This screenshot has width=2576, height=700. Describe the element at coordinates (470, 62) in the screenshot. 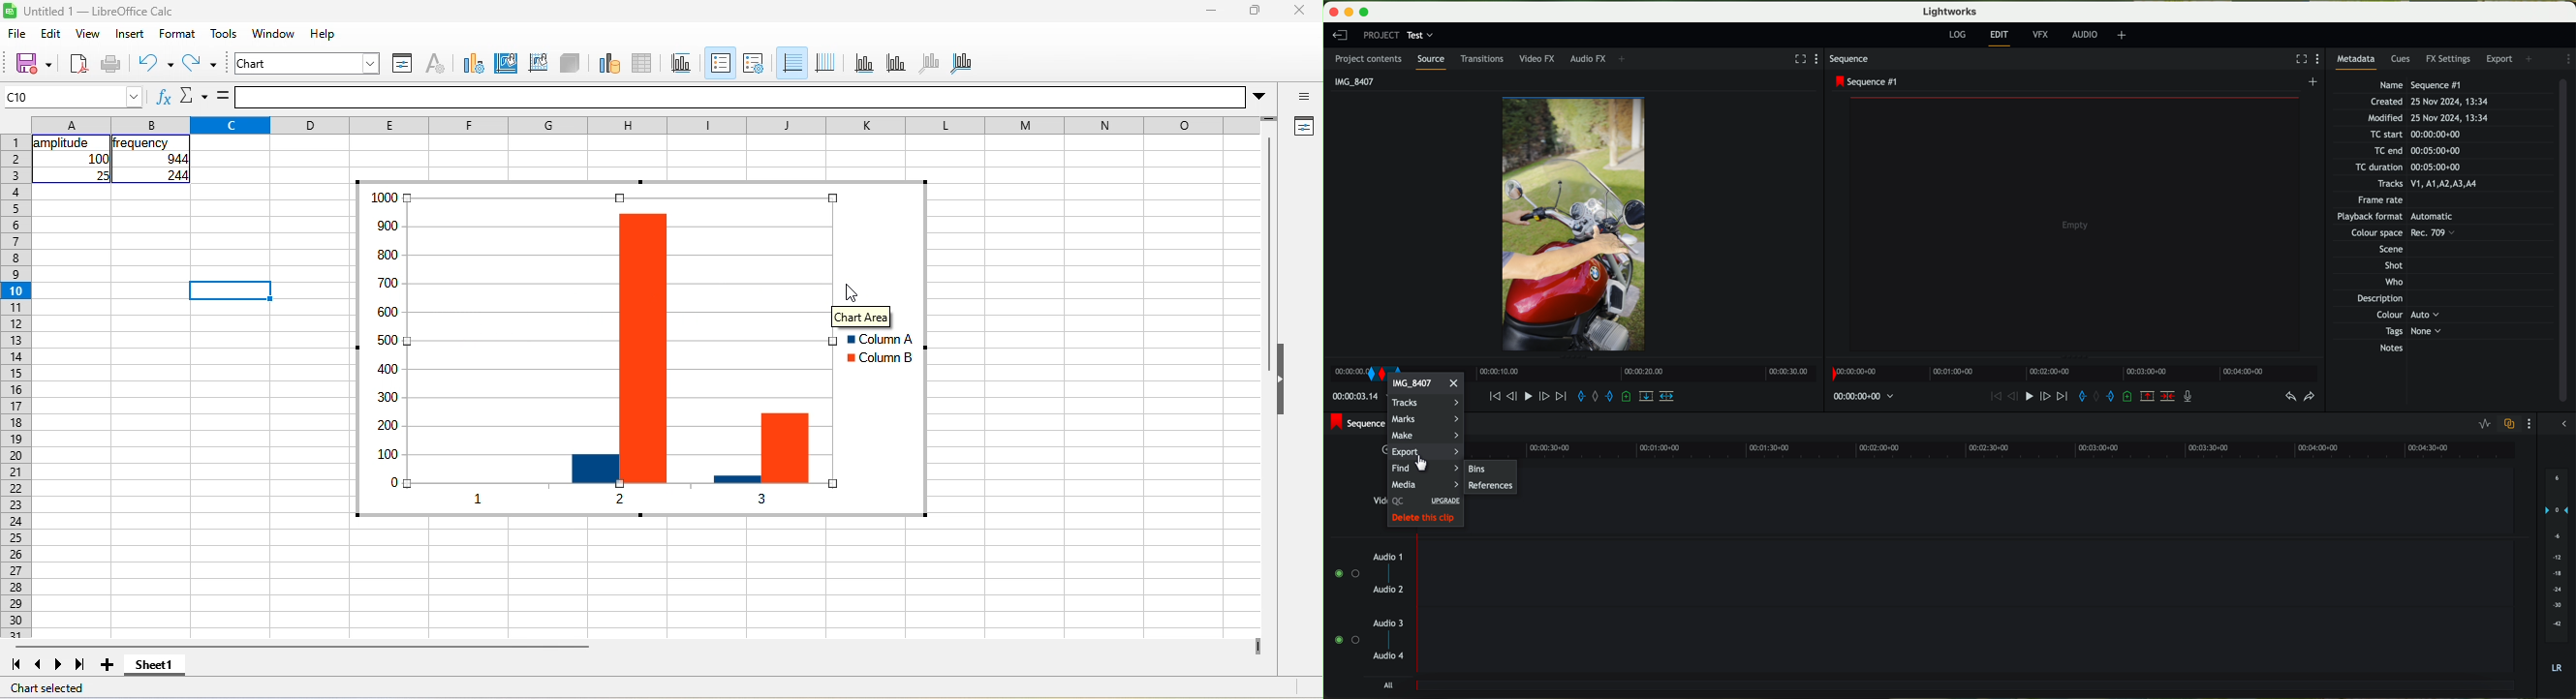

I see `chart type` at that location.